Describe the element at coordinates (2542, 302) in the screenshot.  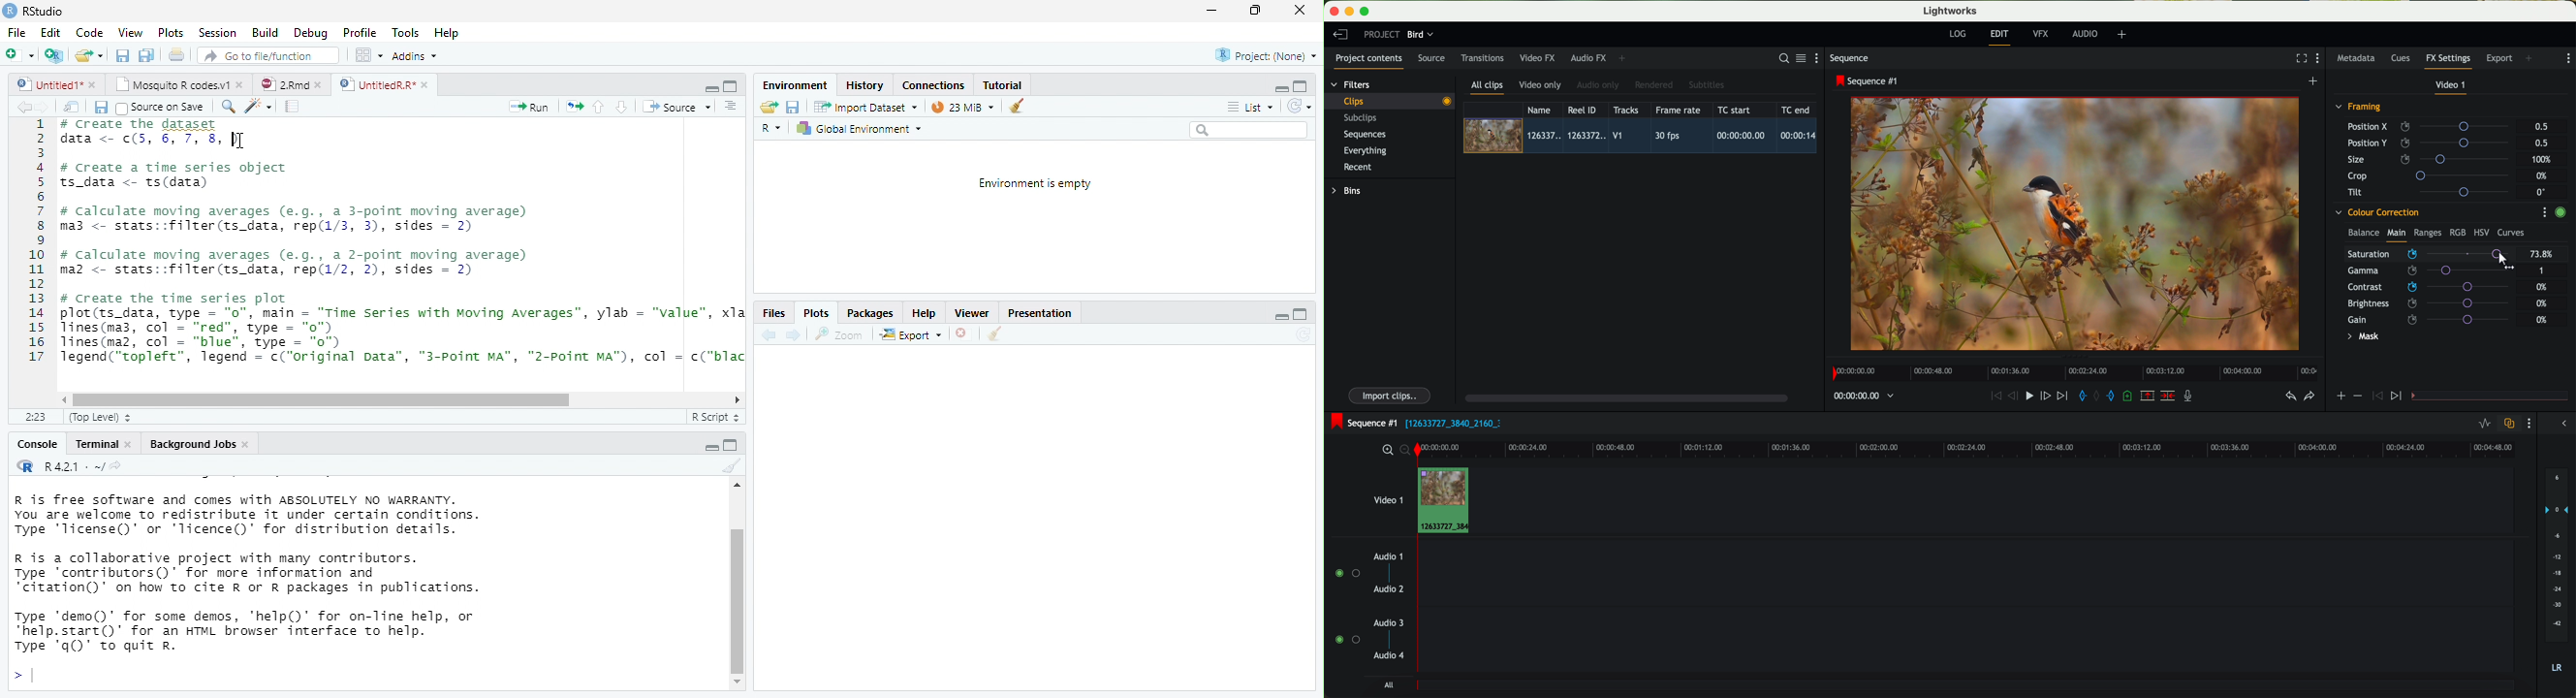
I see `0%` at that location.